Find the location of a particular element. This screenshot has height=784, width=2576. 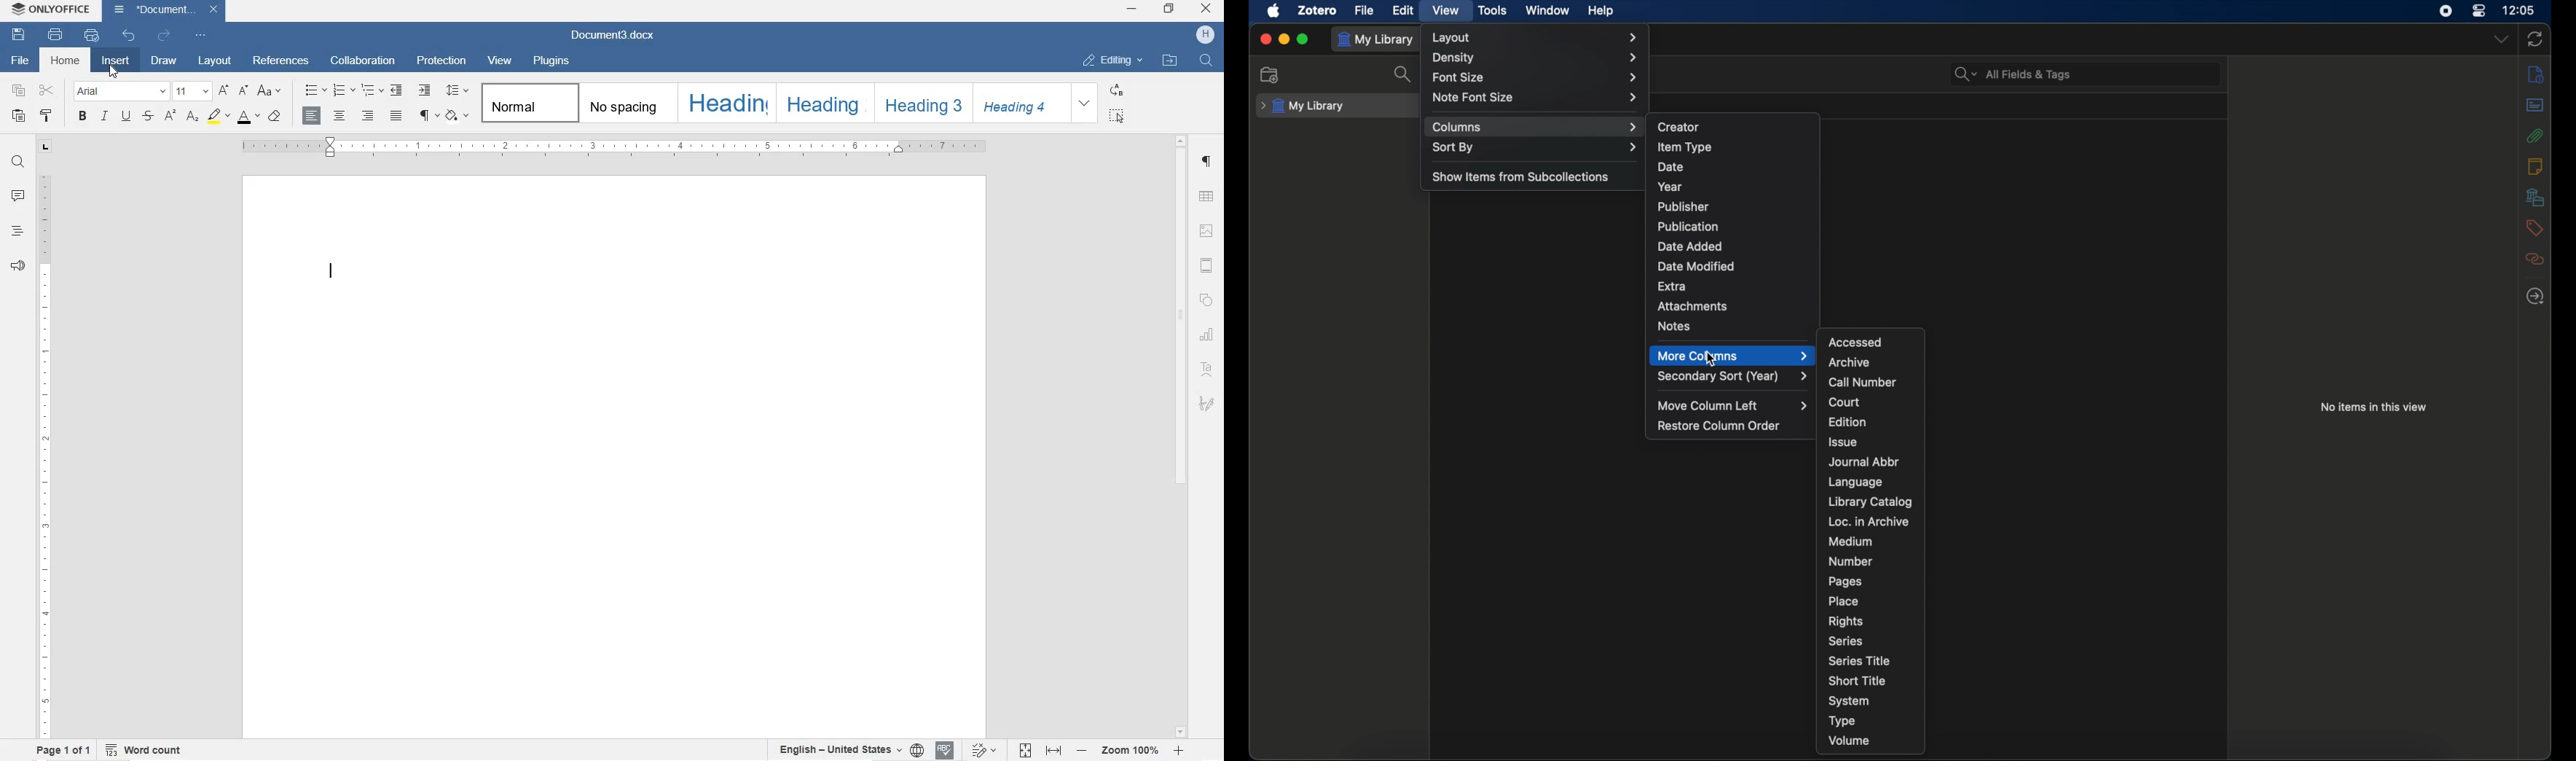

QUICK PRINT is located at coordinates (90, 36).